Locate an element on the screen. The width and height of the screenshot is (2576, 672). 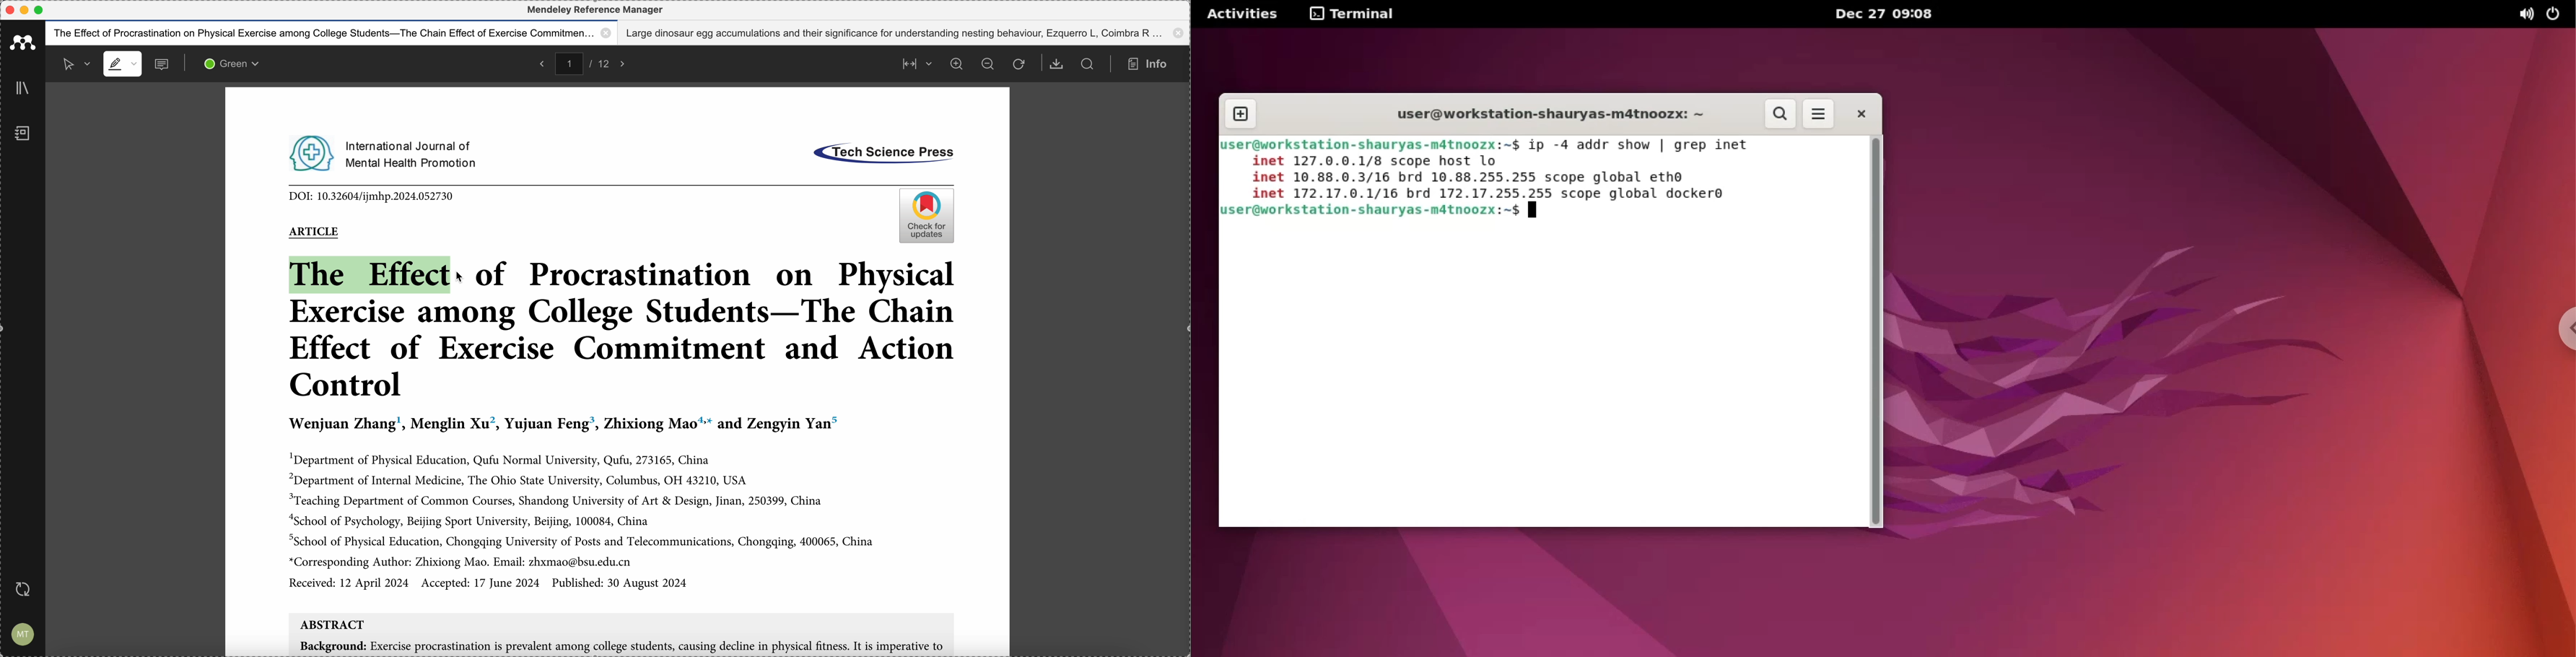
last sync is located at coordinates (26, 589).